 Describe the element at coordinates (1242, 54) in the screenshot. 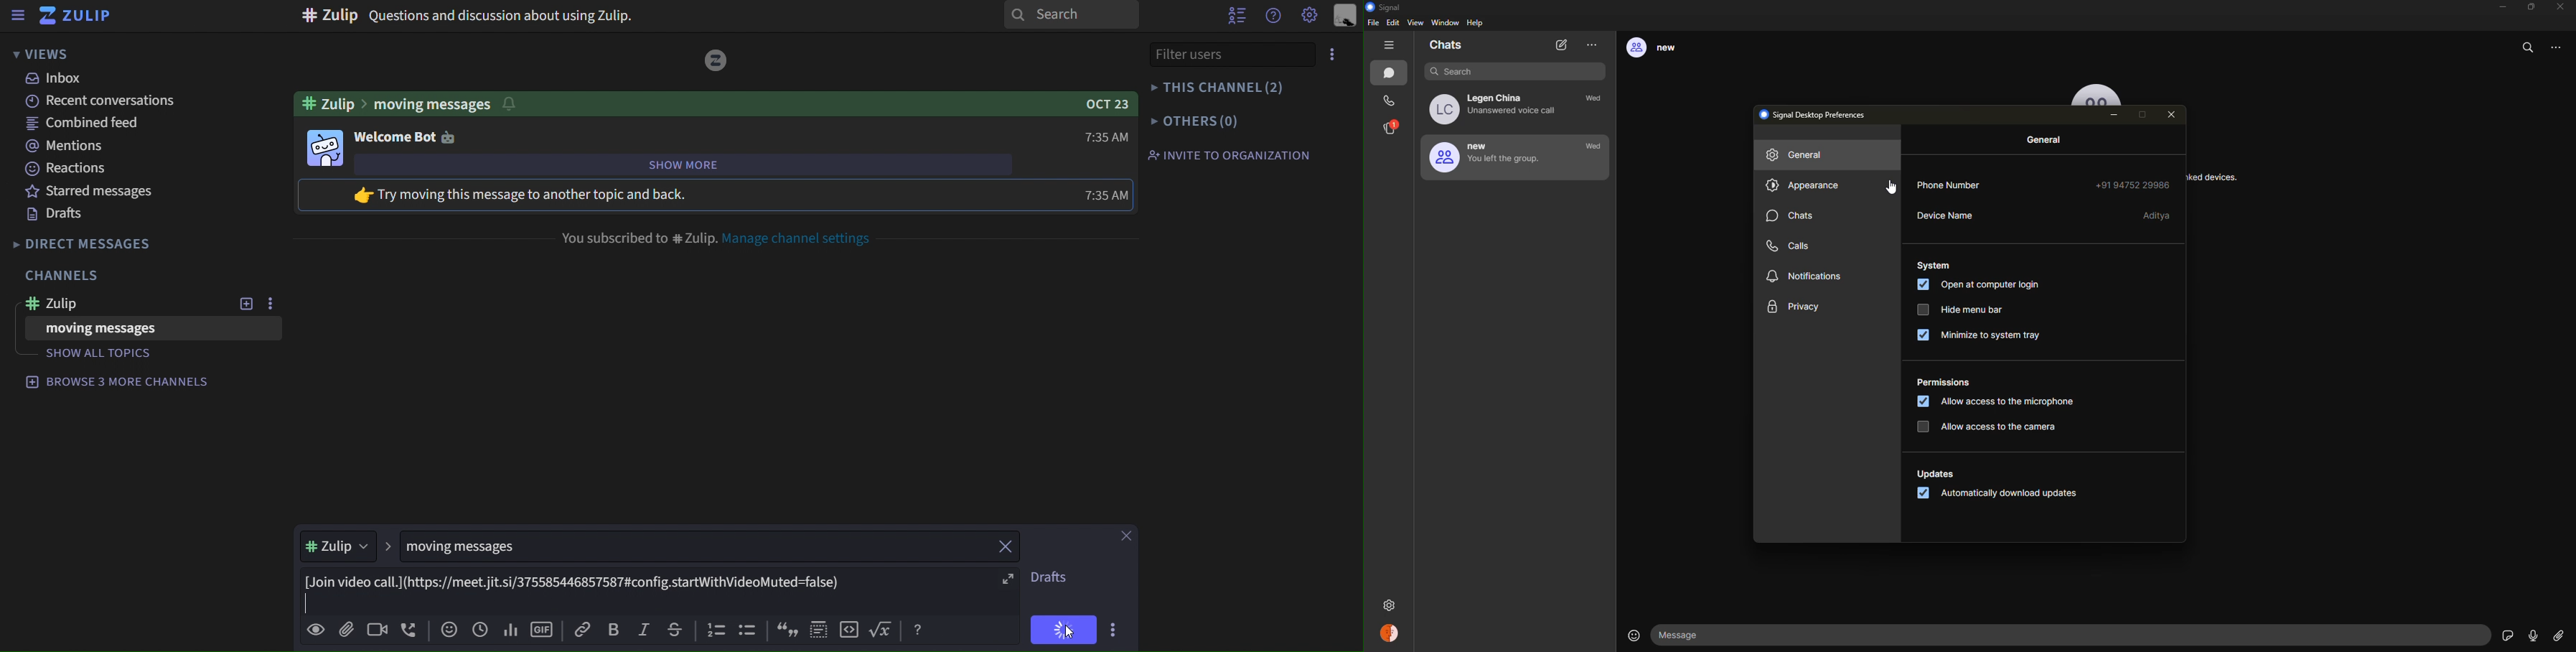

I see `filter users` at that location.